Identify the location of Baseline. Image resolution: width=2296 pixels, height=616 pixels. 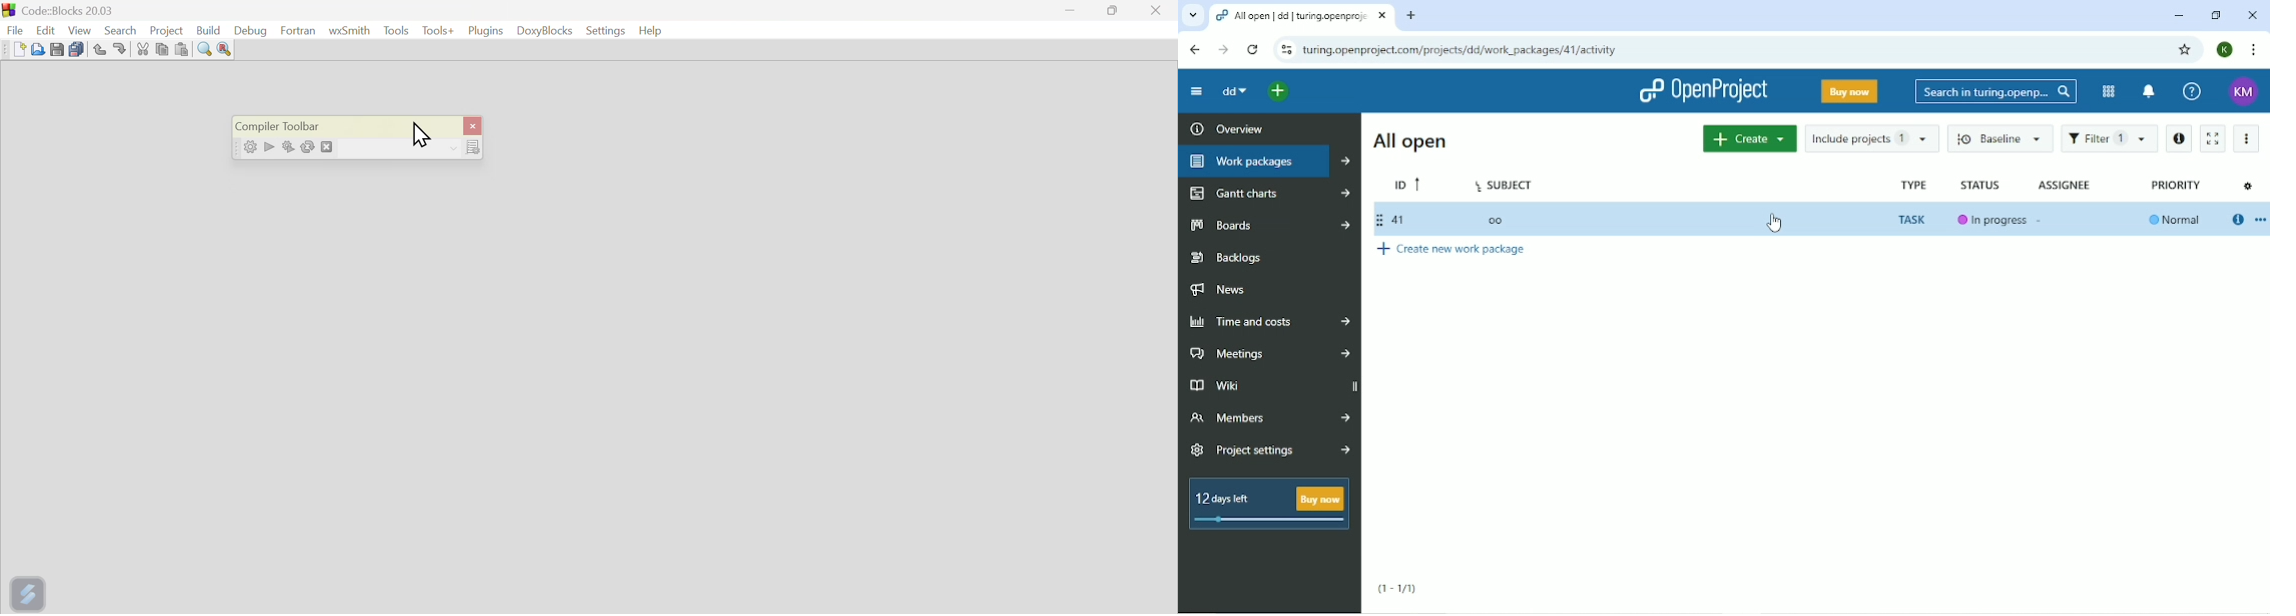
(2000, 138).